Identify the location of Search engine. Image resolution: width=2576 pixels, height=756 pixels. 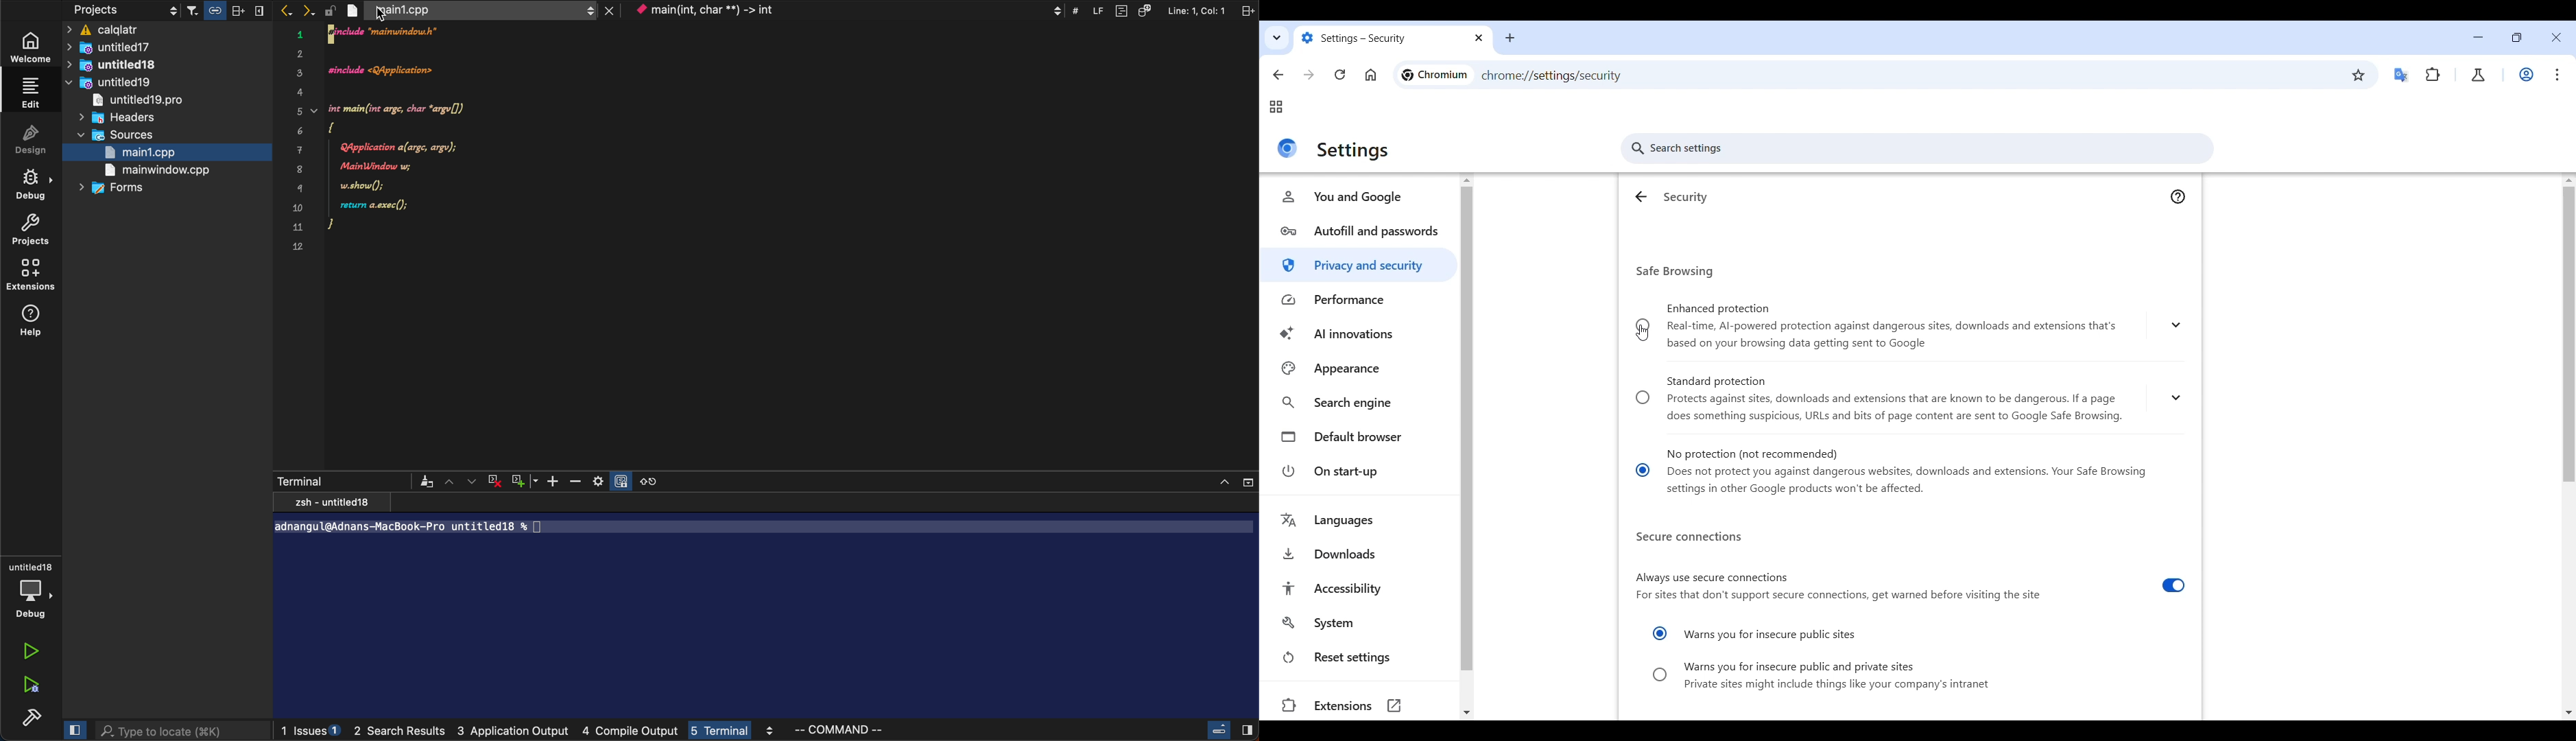
(1359, 403).